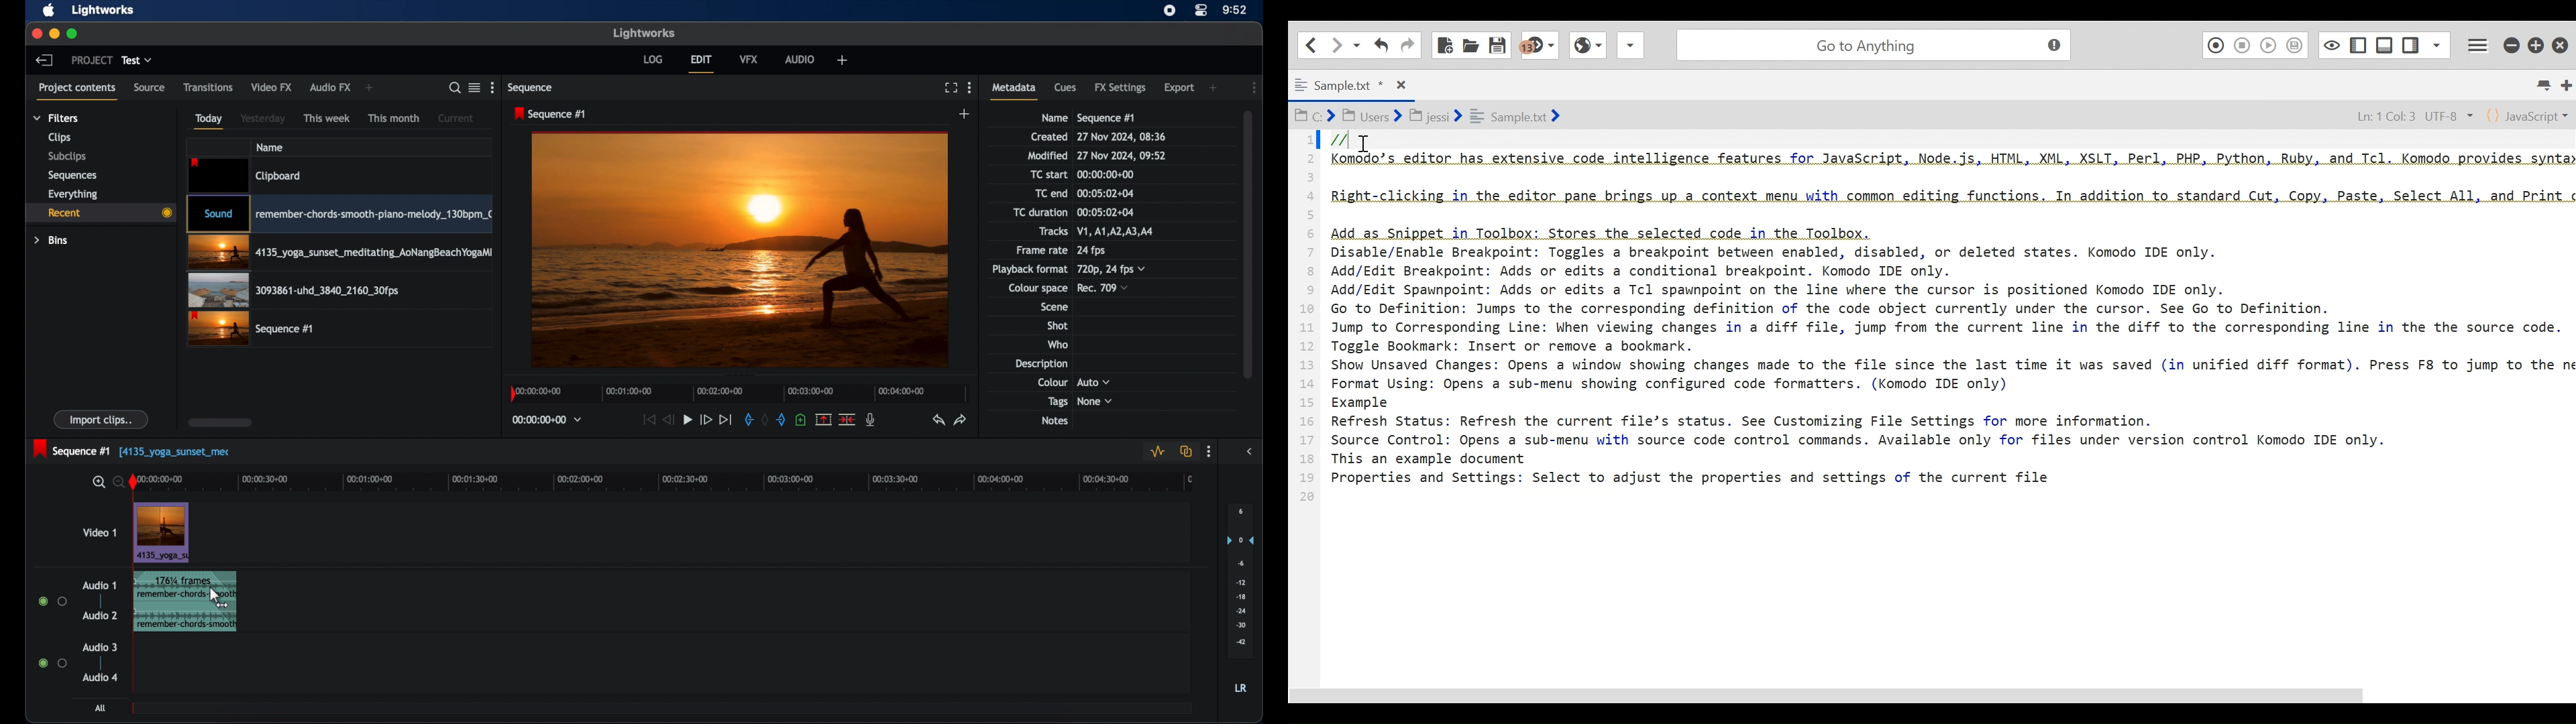 This screenshot has height=728, width=2576. I want to click on lr, so click(1240, 688).